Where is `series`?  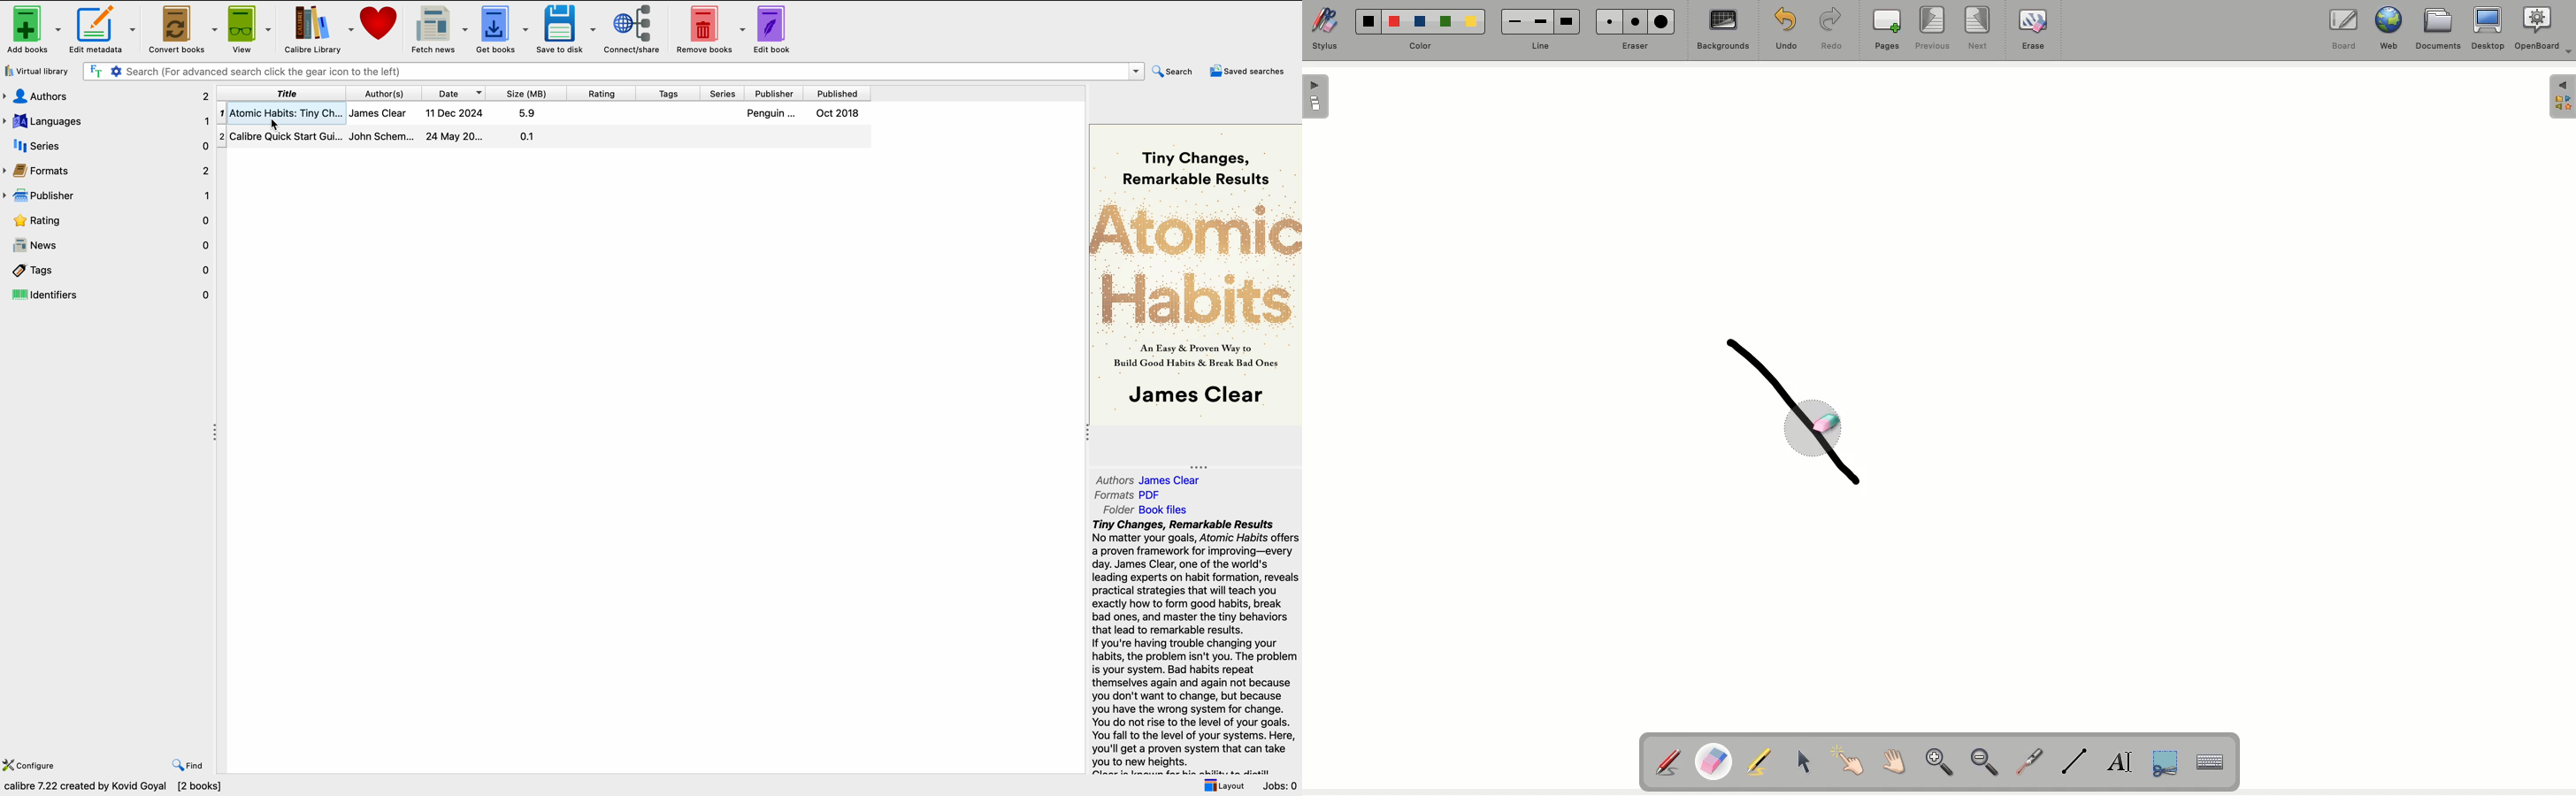
series is located at coordinates (724, 94).